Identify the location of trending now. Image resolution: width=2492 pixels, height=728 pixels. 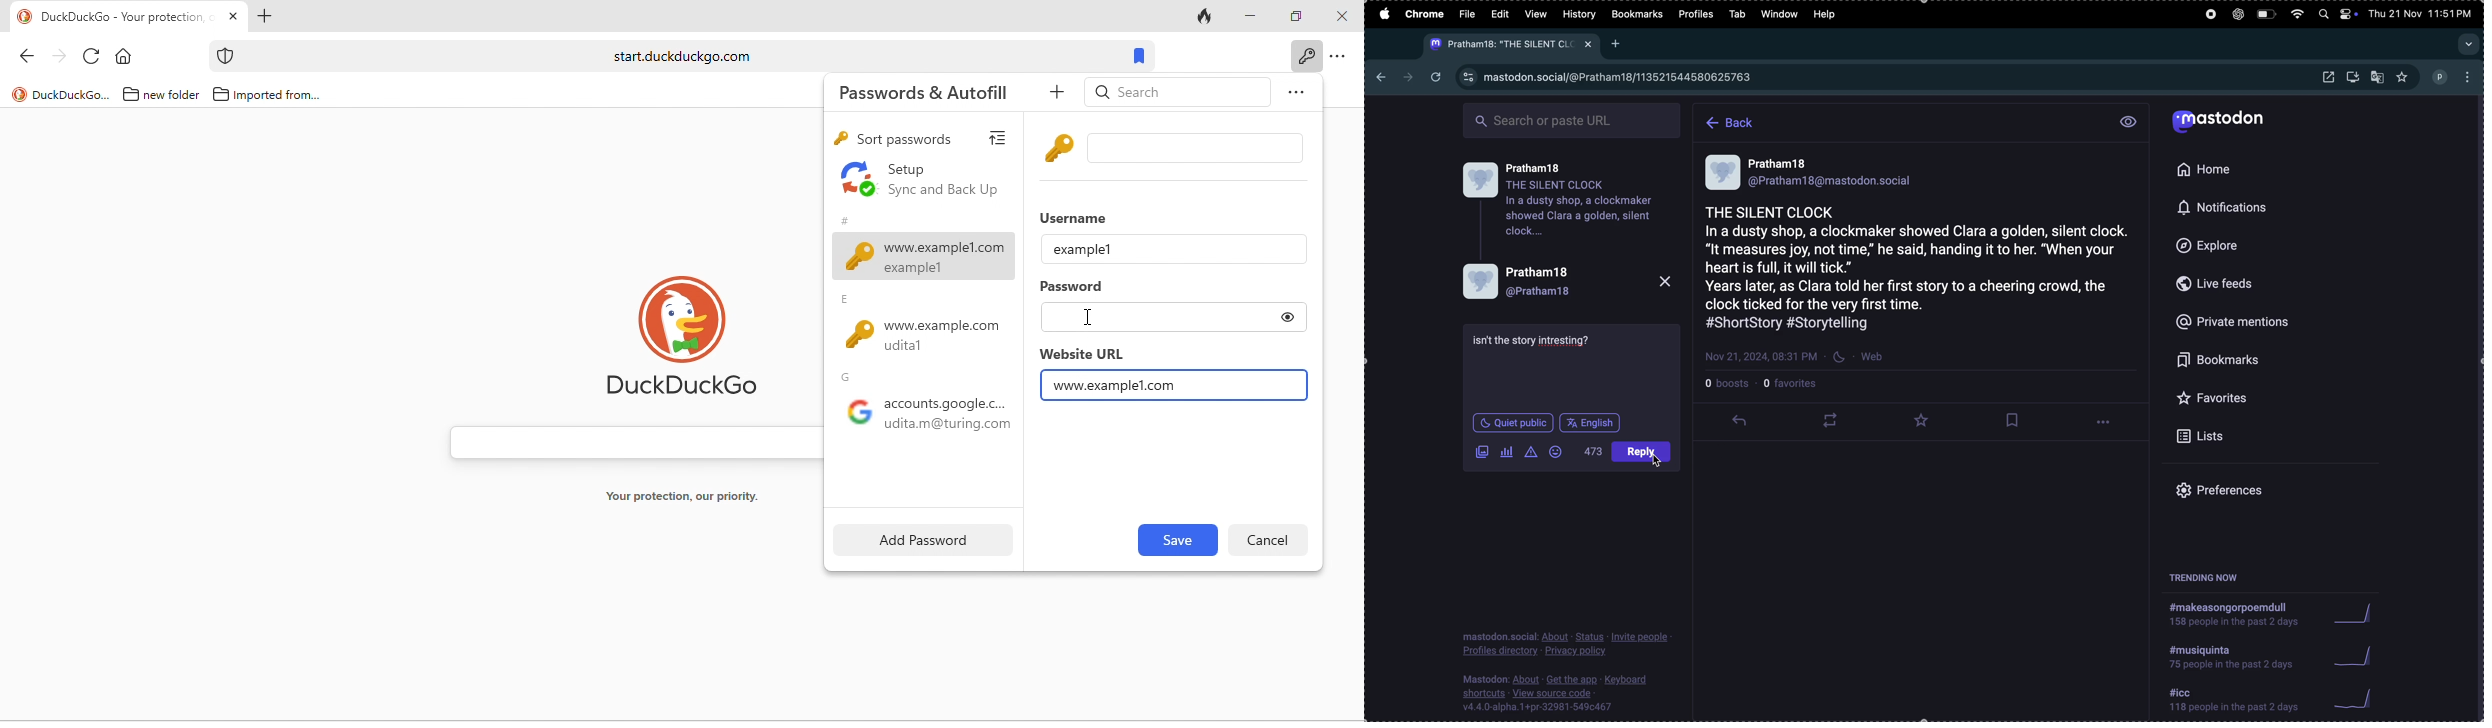
(2209, 577).